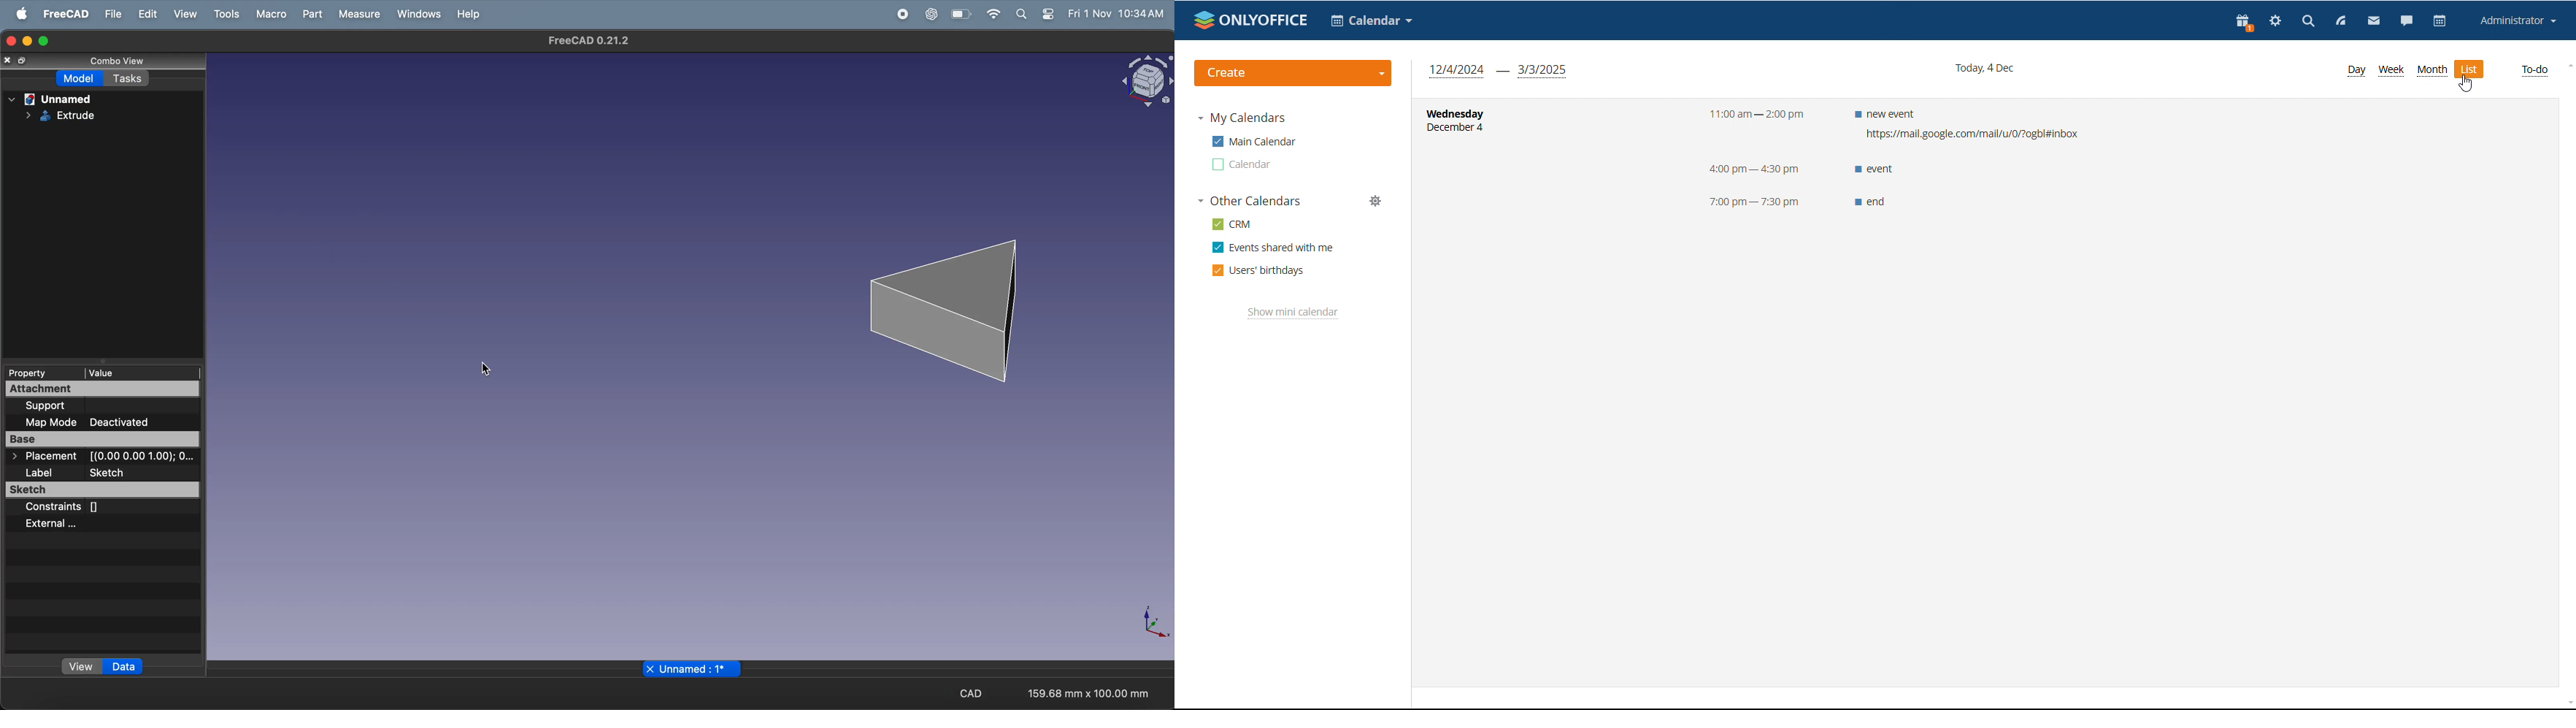 The image size is (2576, 728). What do you see at coordinates (187, 13) in the screenshot?
I see `view` at bounding box center [187, 13].